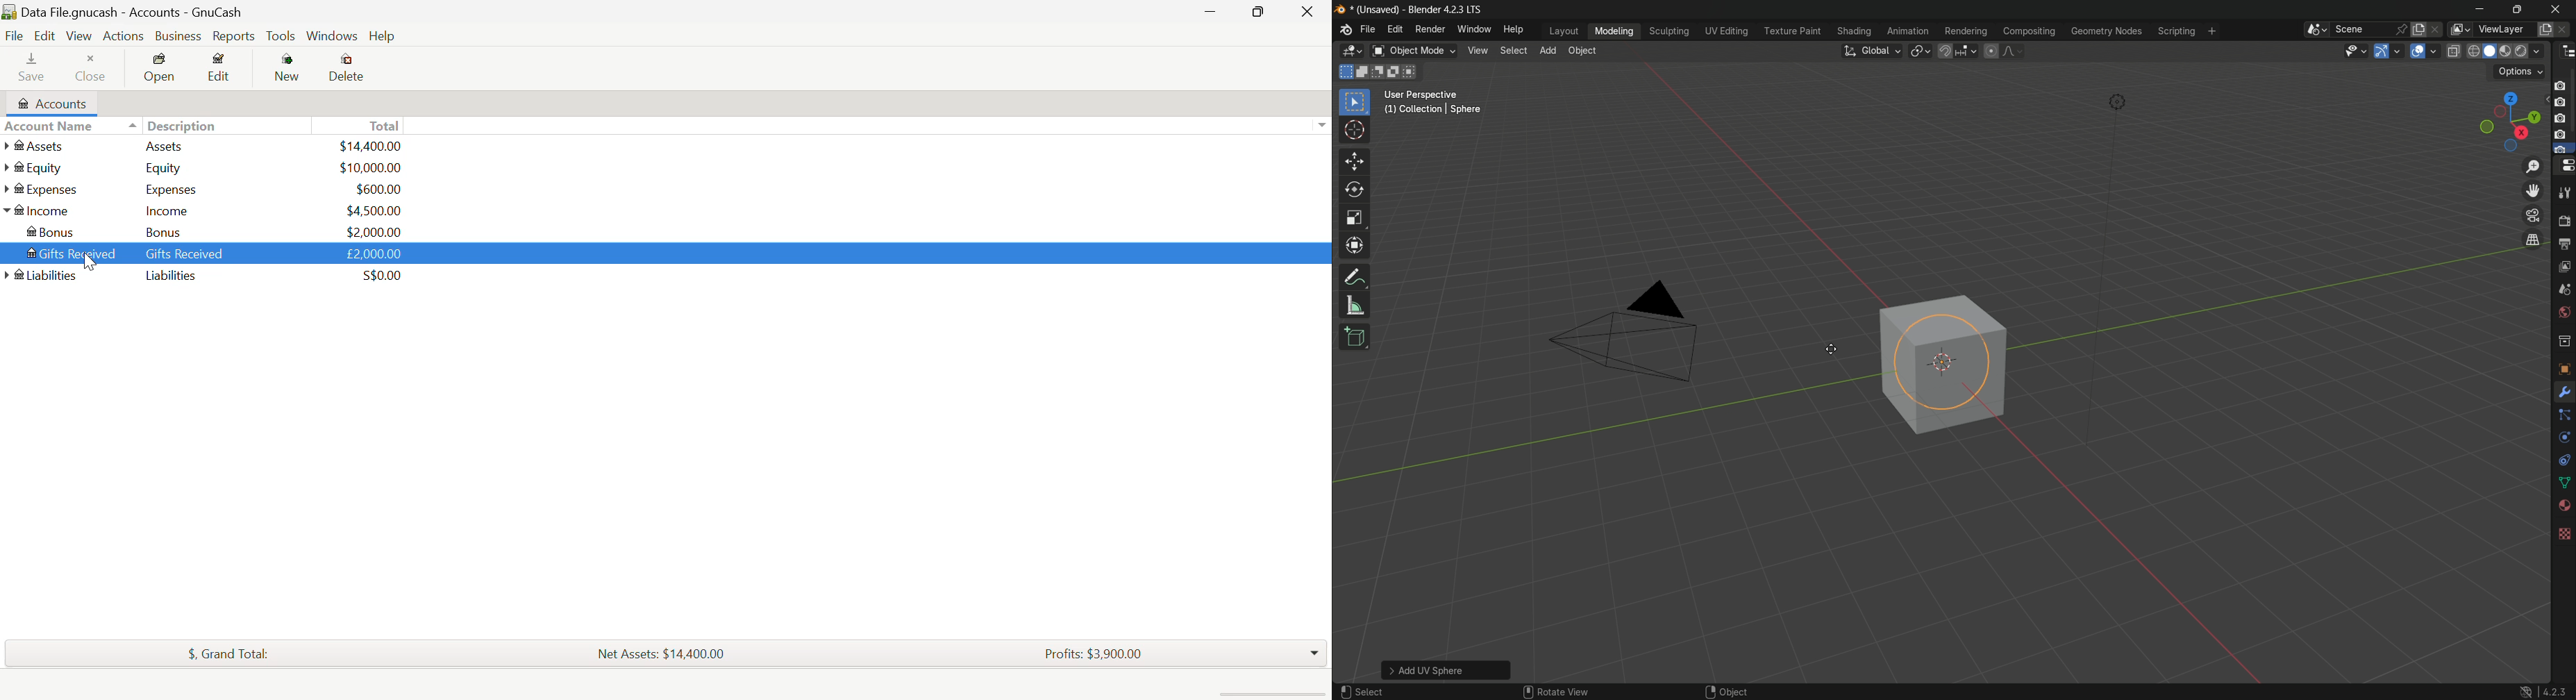 The height and width of the screenshot is (700, 2576). I want to click on Total, so click(228, 654).